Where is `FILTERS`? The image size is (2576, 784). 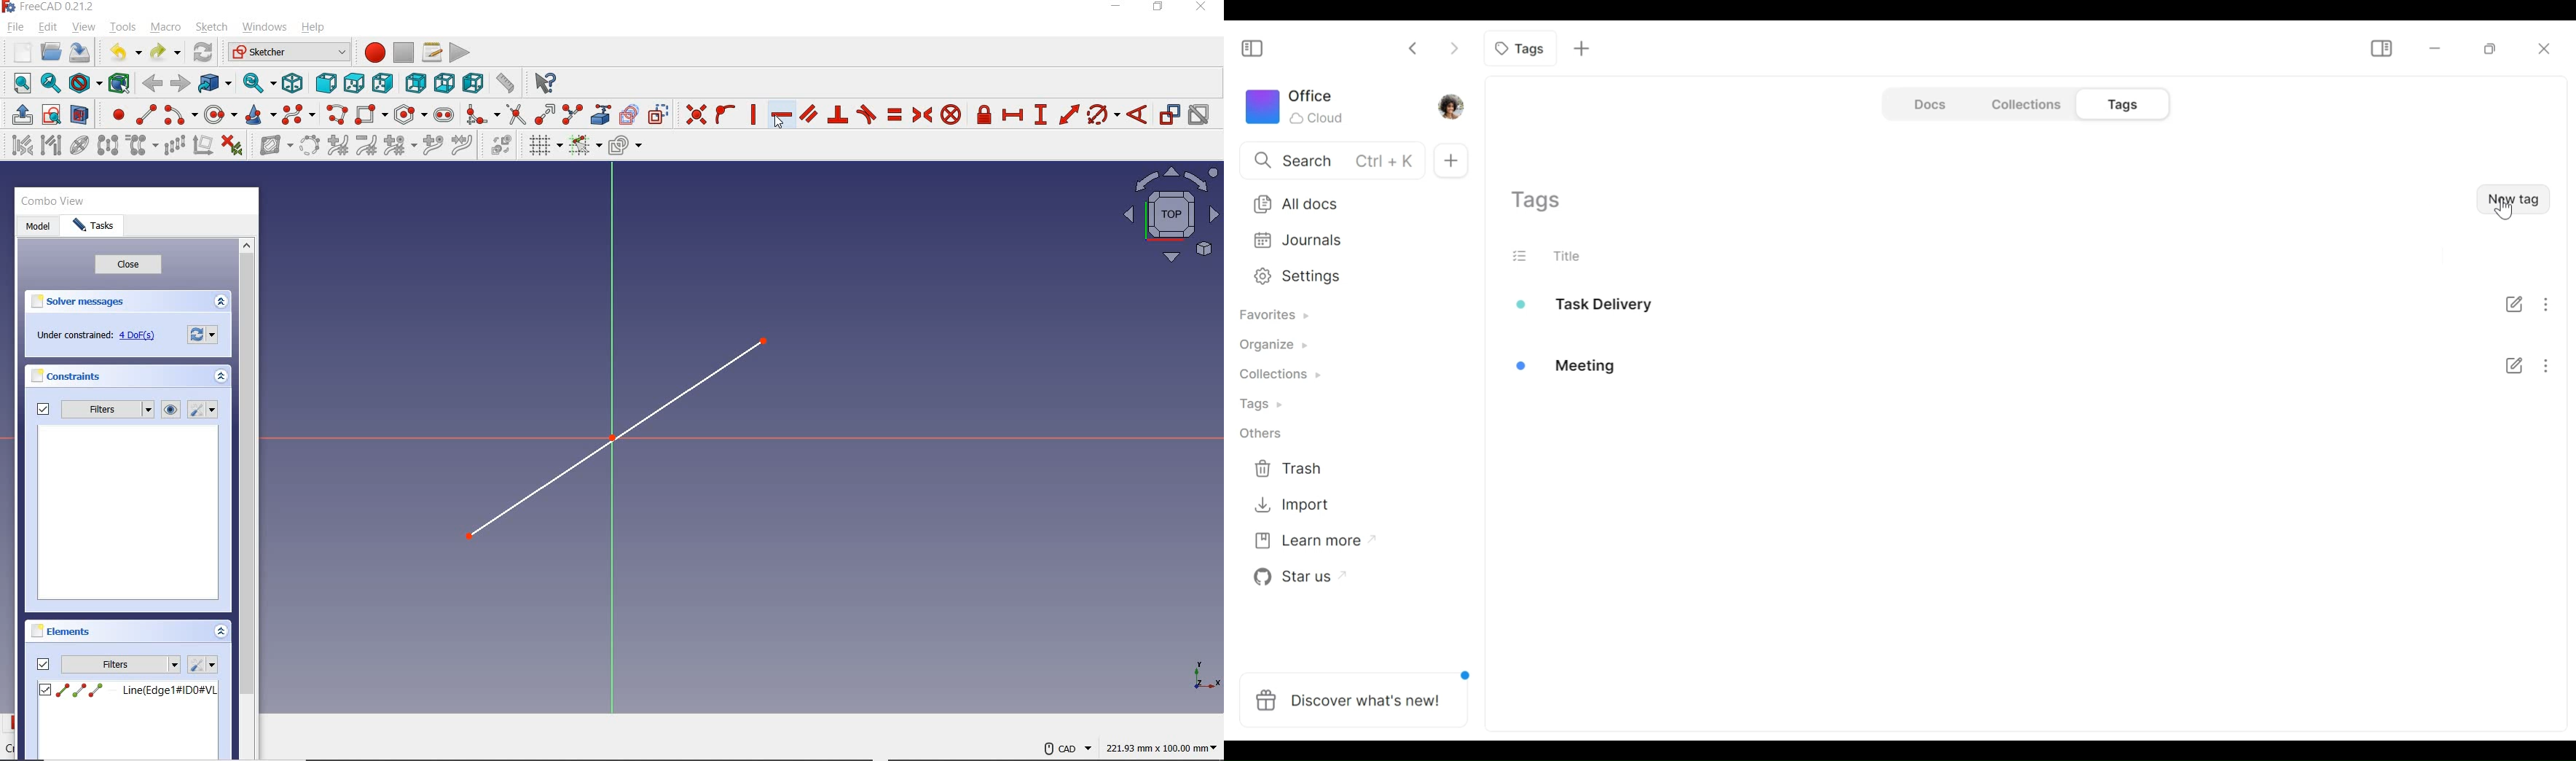
FILTERS is located at coordinates (108, 410).